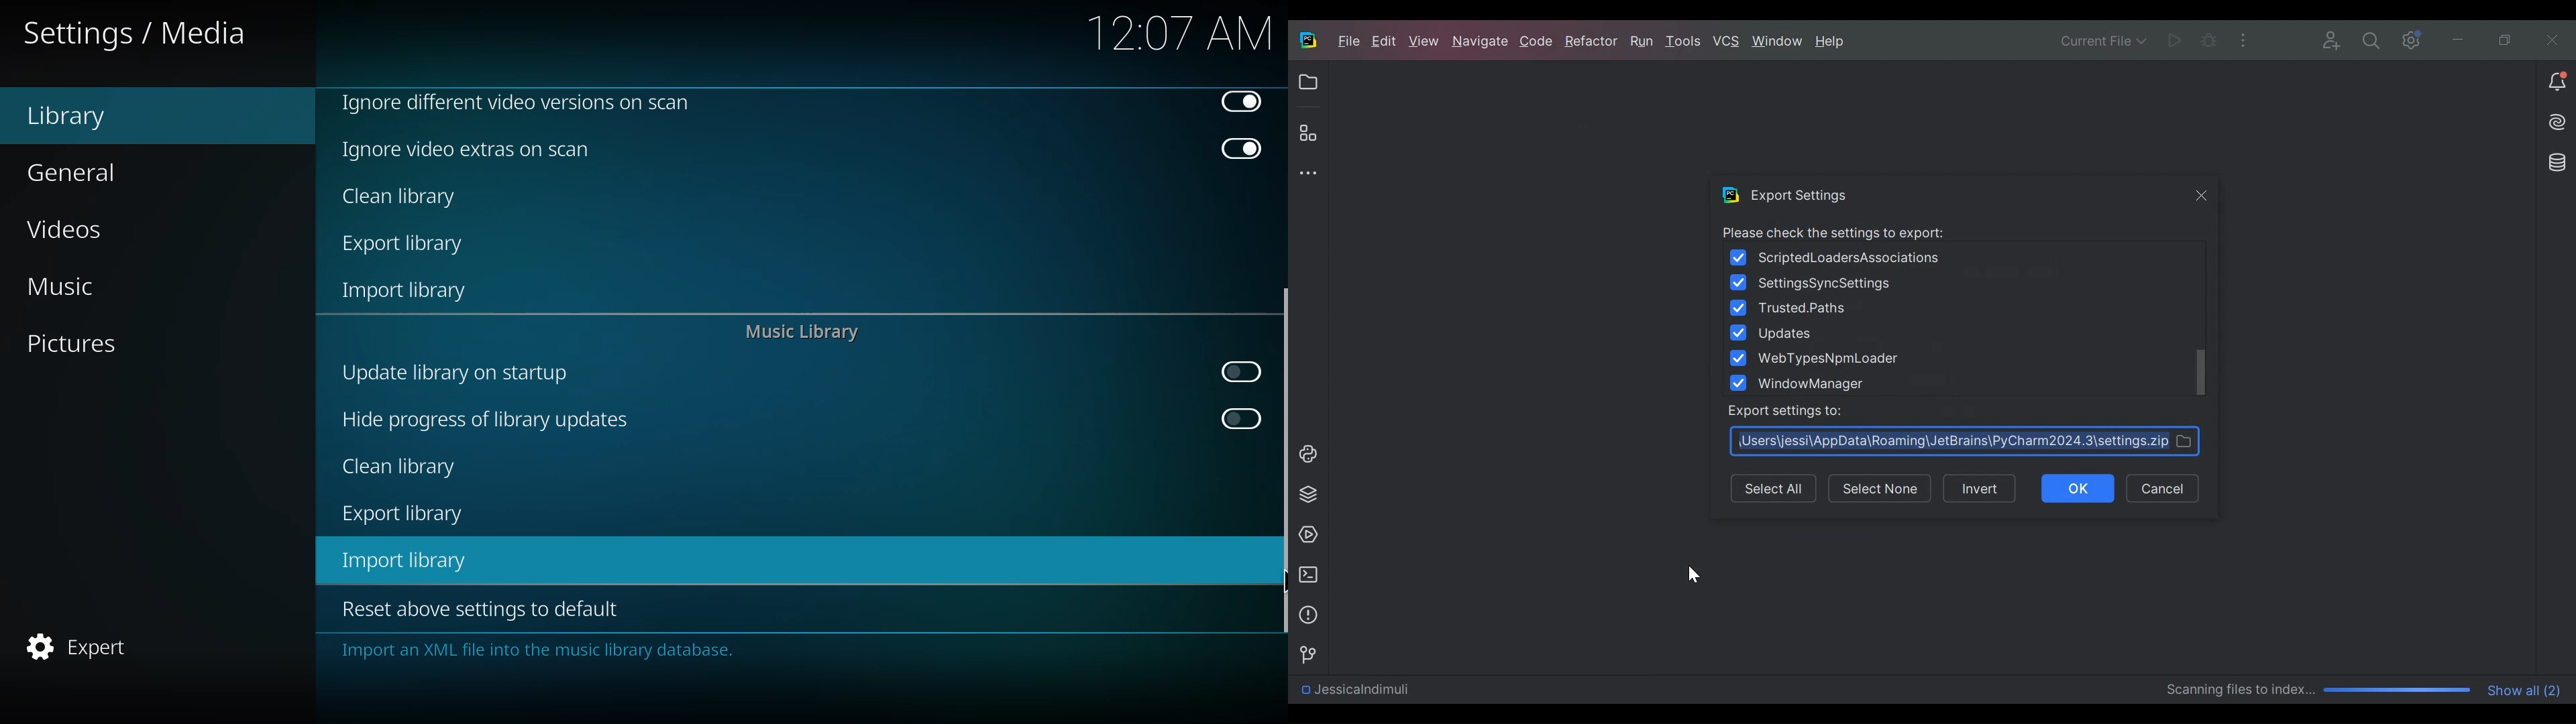 This screenshot has width=2576, height=728. Describe the element at coordinates (800, 334) in the screenshot. I see `music library` at that location.